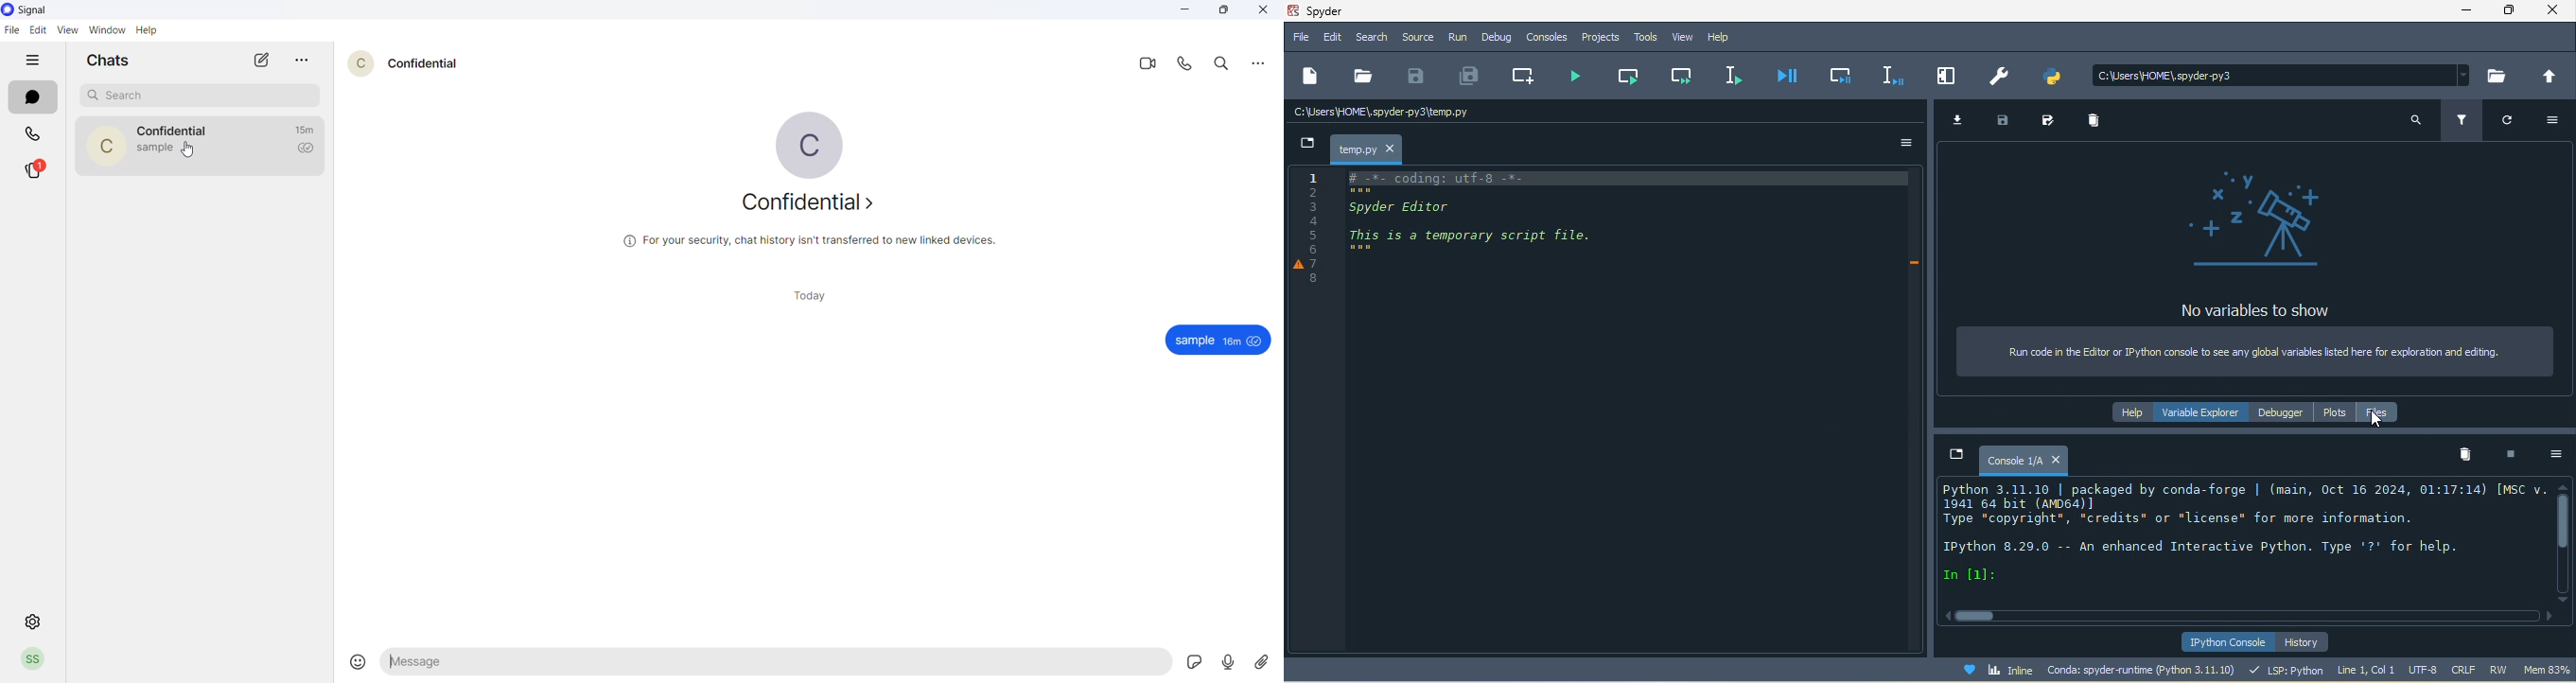  Describe the element at coordinates (1904, 144) in the screenshot. I see `option` at that location.